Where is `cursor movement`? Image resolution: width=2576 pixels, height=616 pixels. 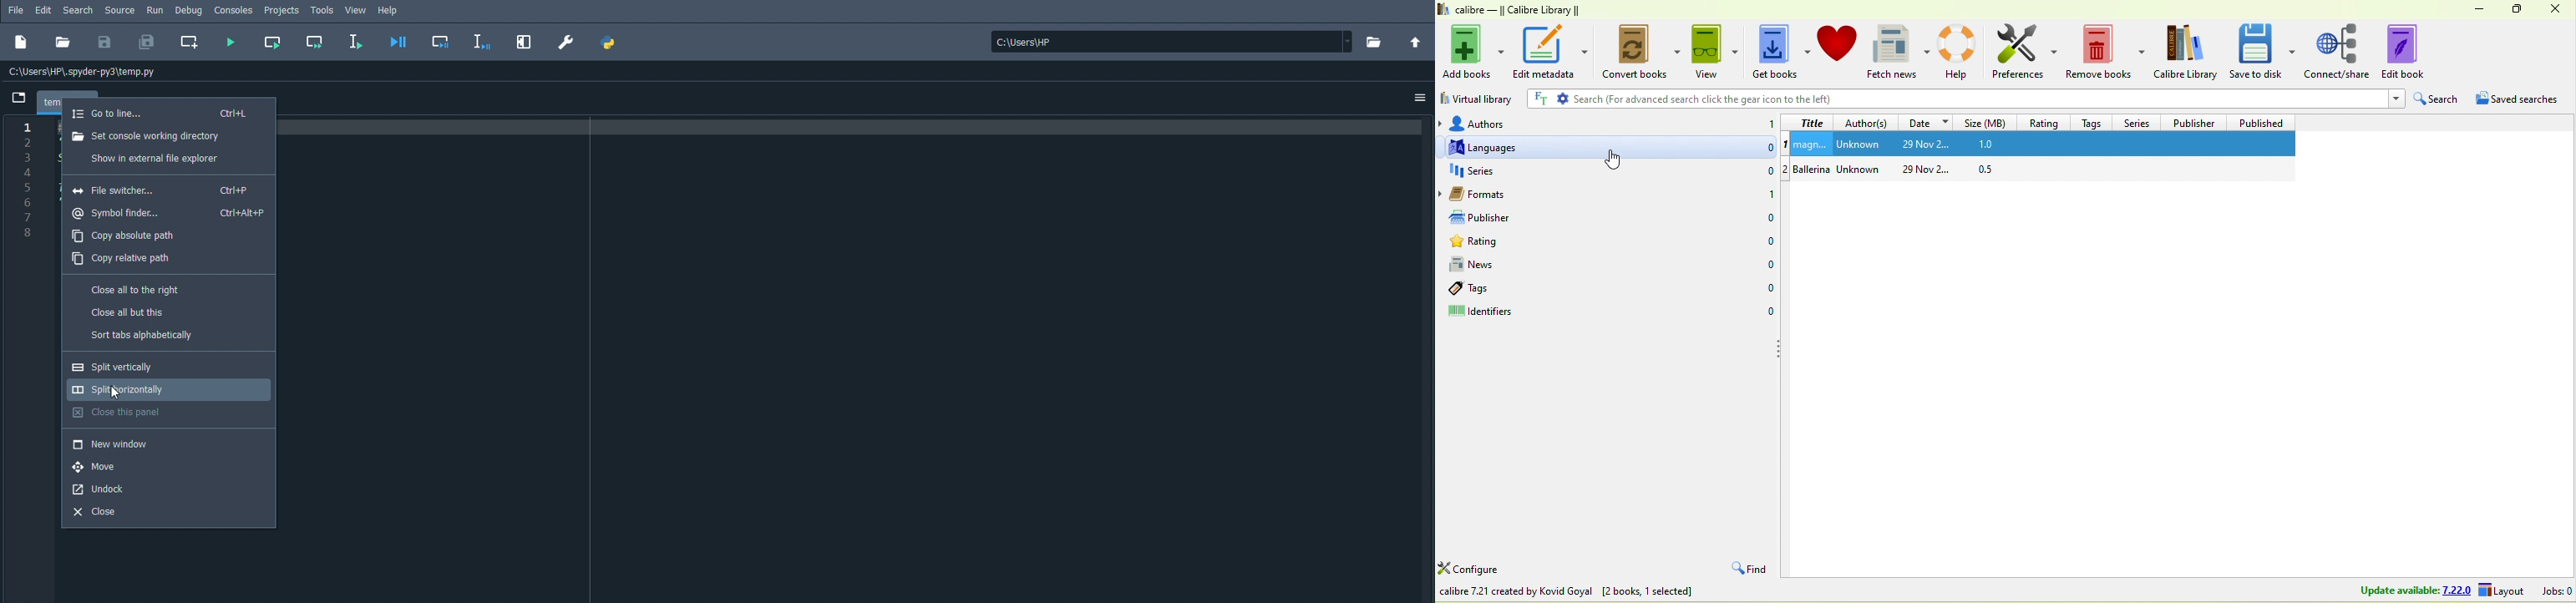 cursor movement is located at coordinates (1615, 160).